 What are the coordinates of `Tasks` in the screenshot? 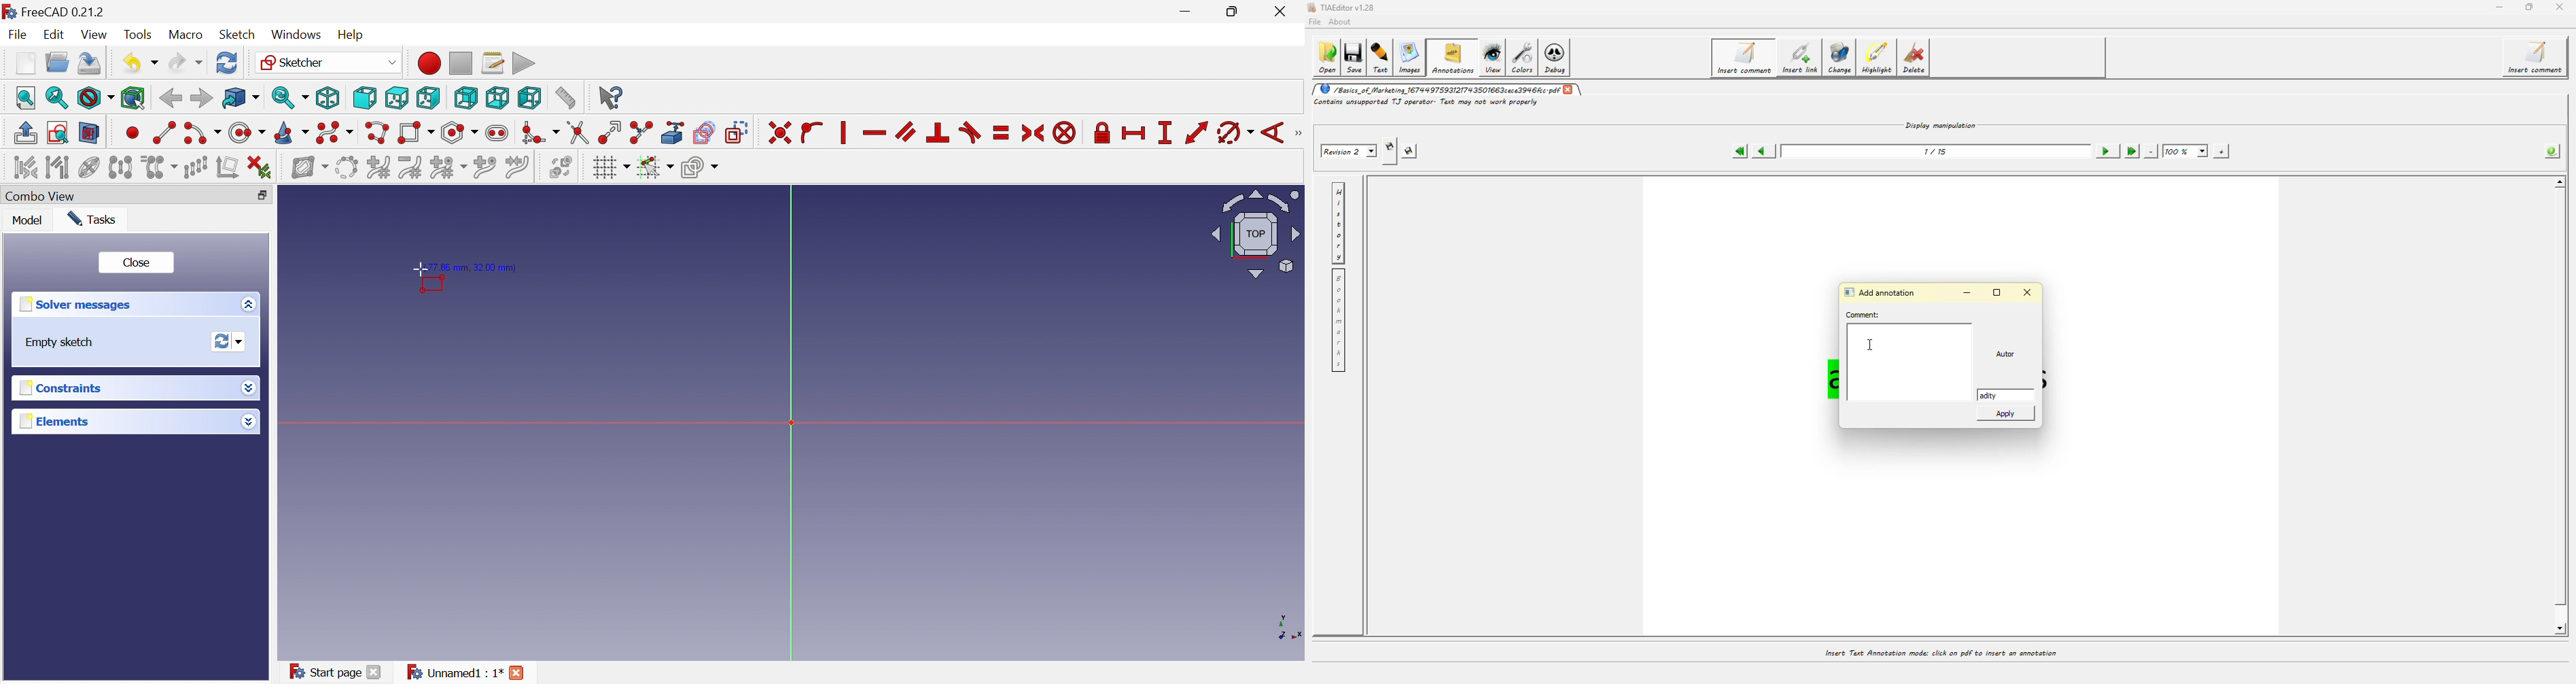 It's located at (93, 220).